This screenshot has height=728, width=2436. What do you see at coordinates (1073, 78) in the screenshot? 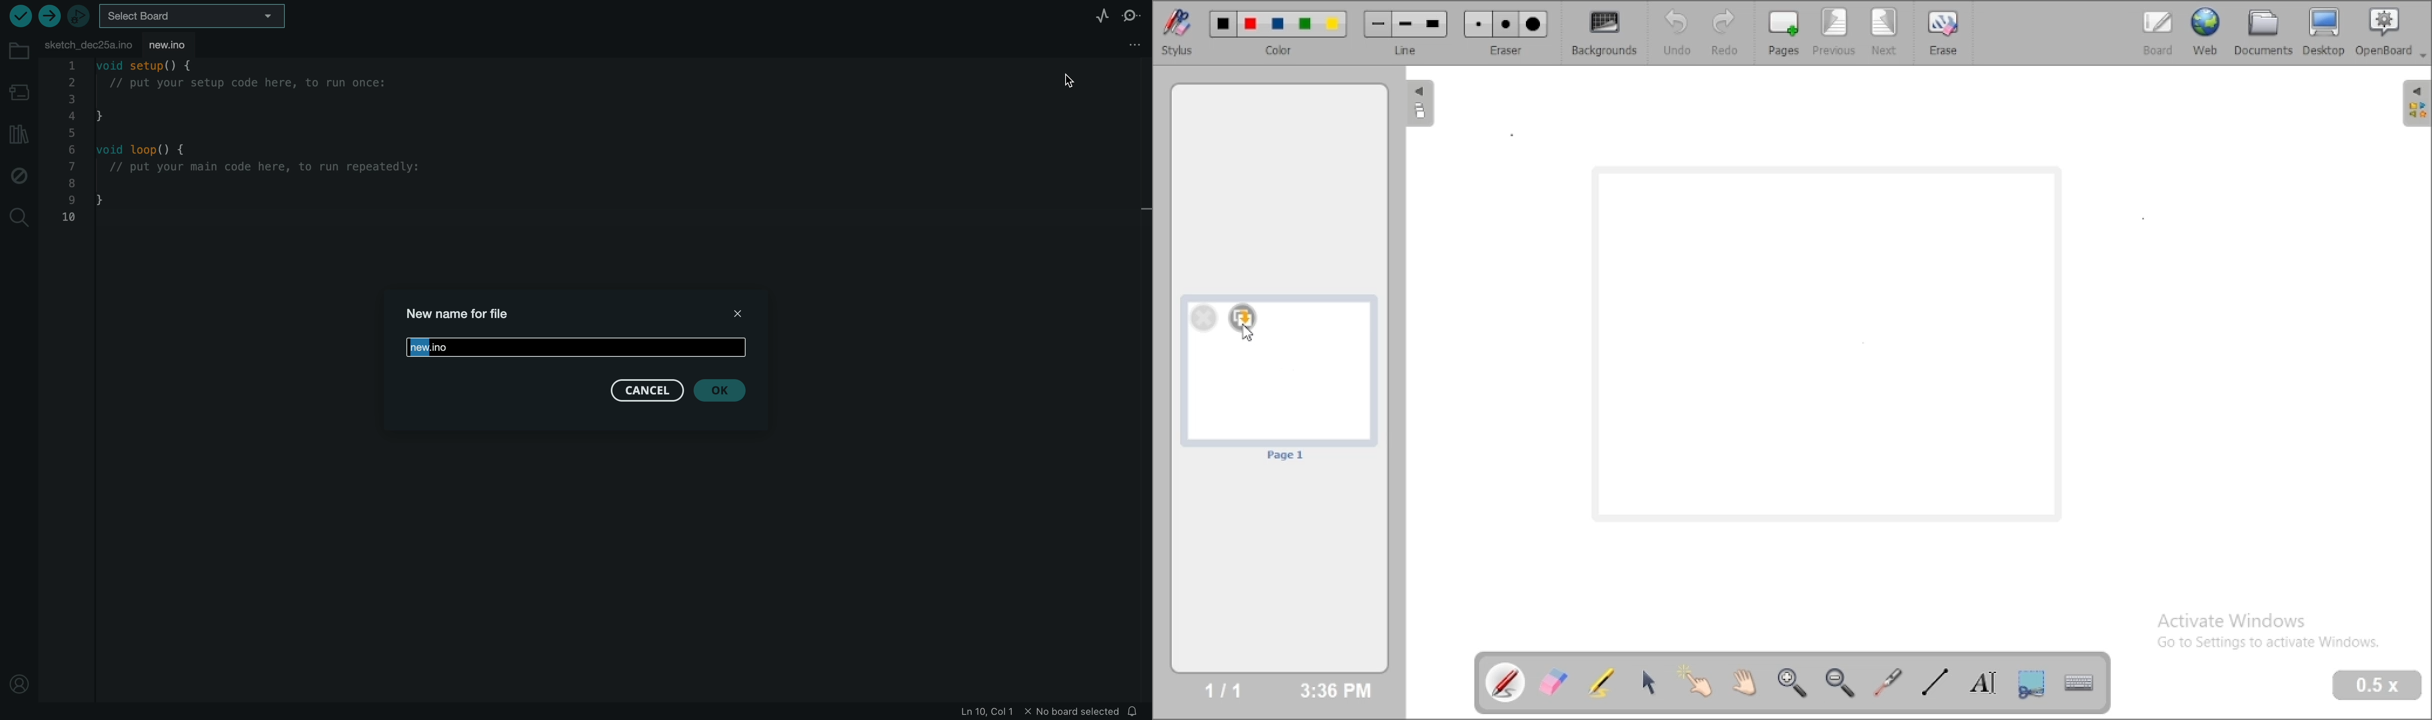
I see `curser` at bounding box center [1073, 78].